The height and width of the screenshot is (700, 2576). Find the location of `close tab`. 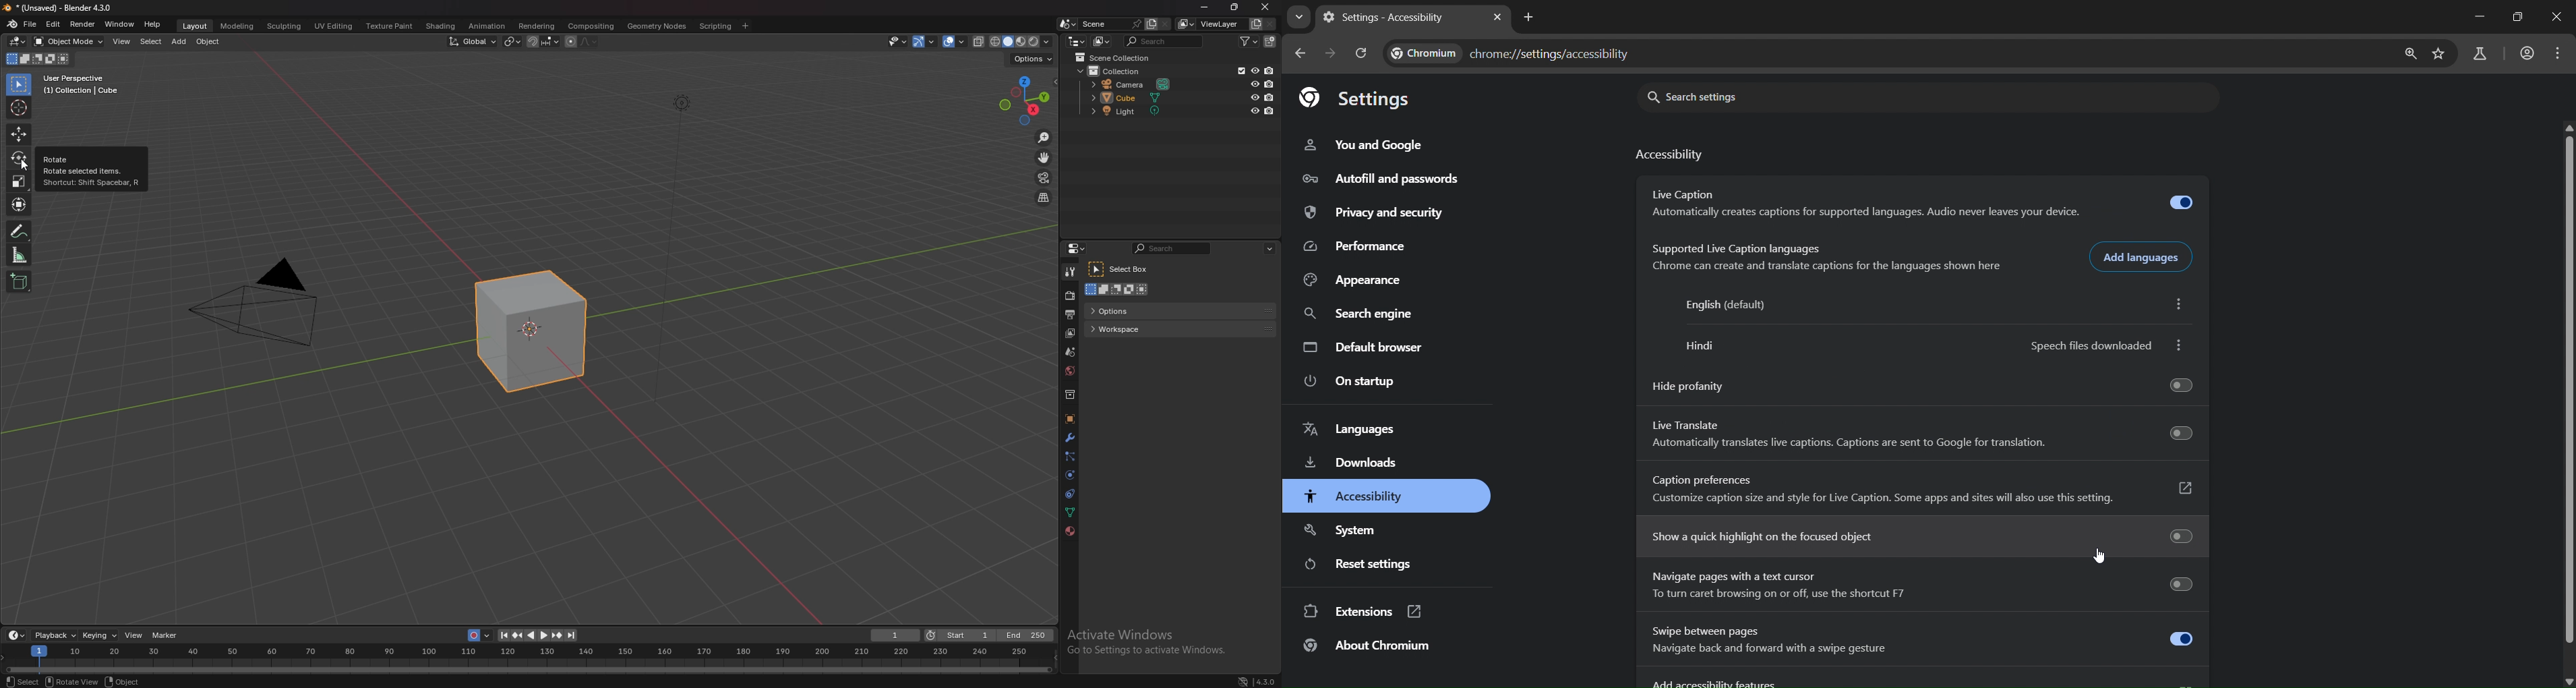

close tab is located at coordinates (1497, 18).